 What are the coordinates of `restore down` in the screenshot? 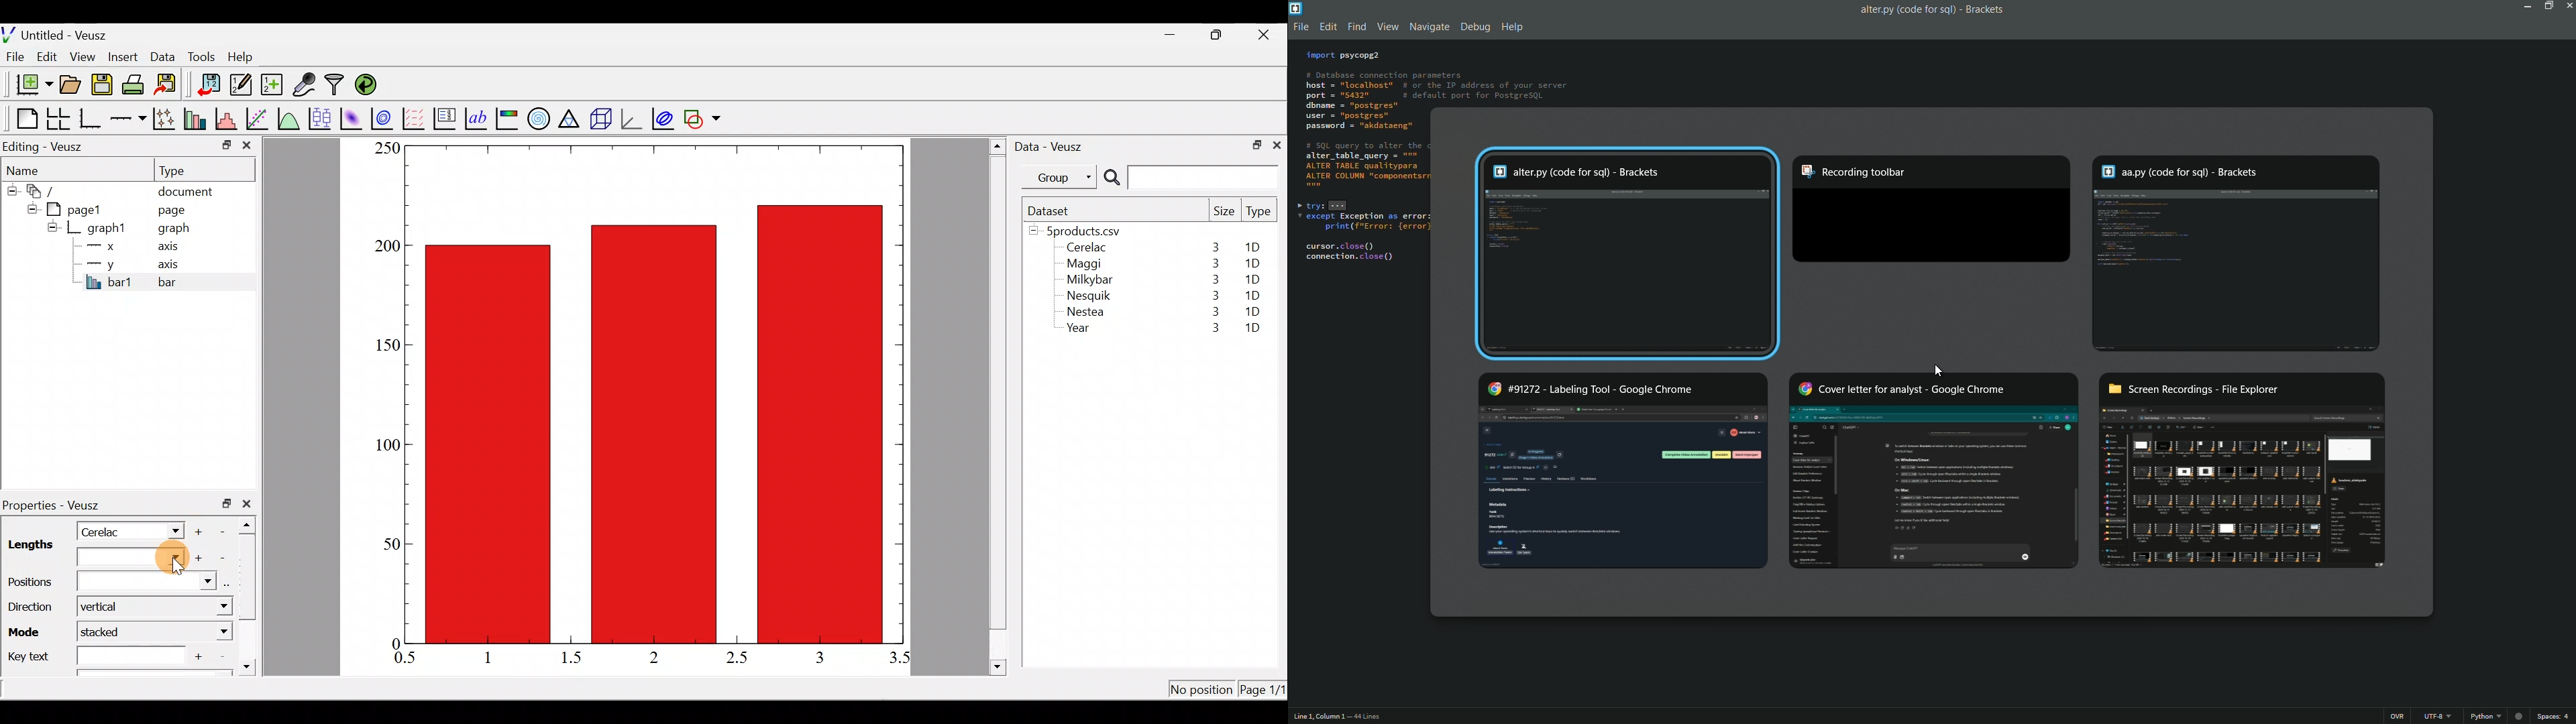 It's located at (1252, 143).